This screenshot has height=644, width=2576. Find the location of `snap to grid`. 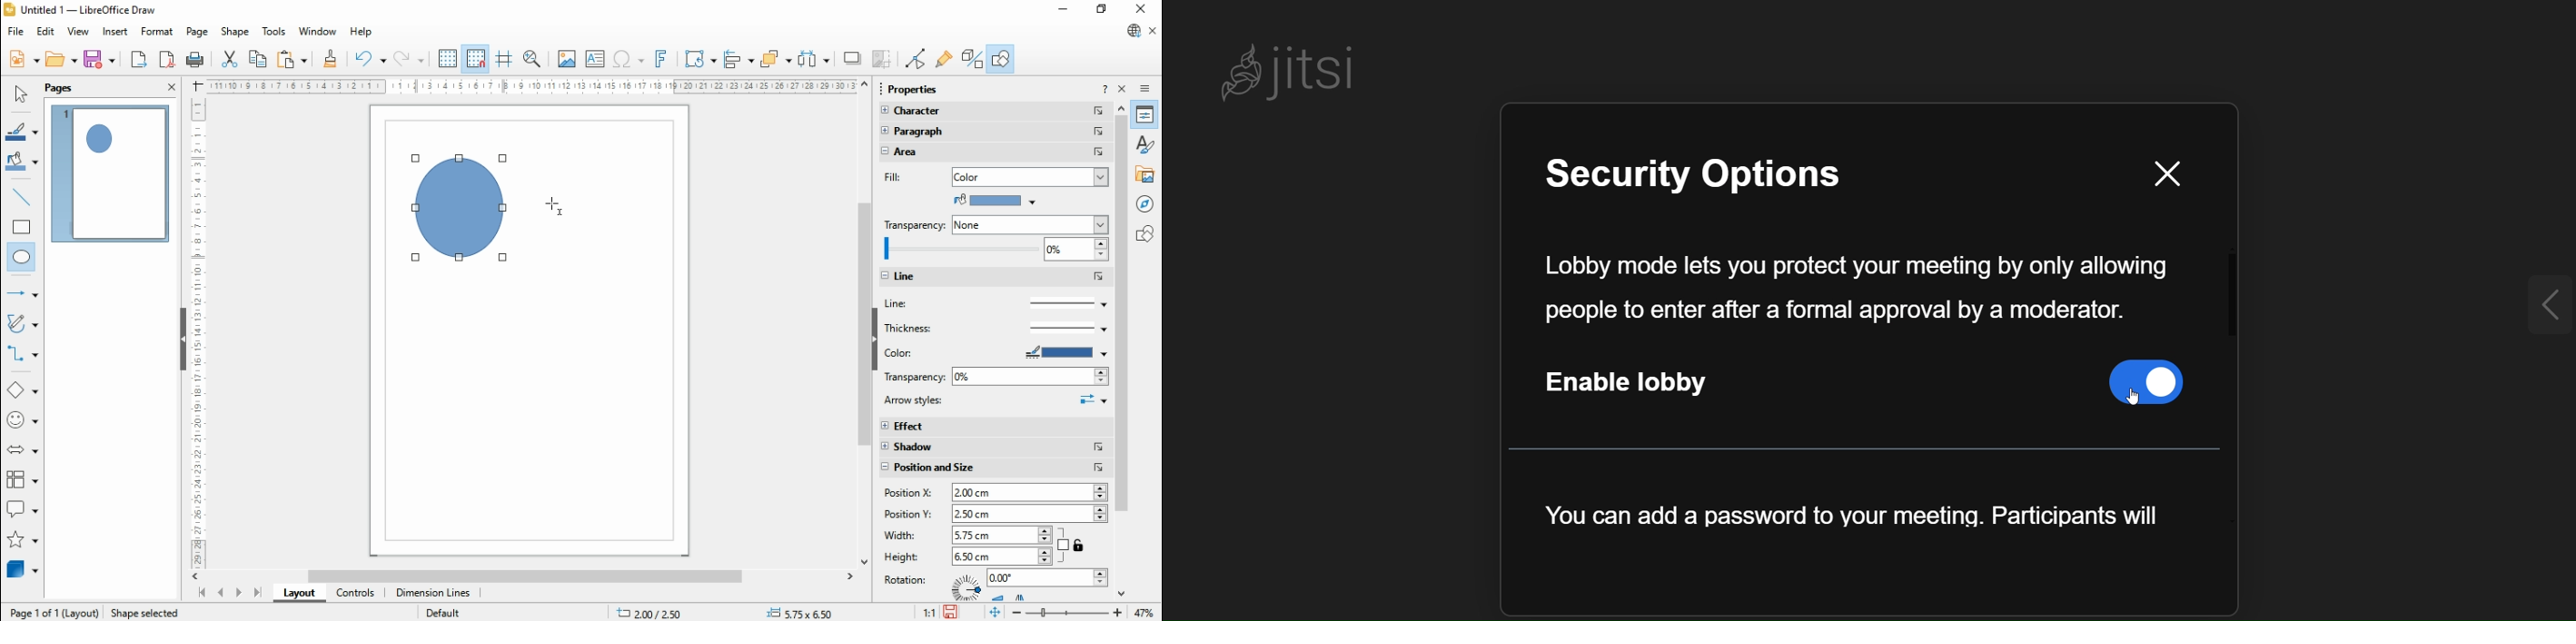

snap to grid is located at coordinates (477, 58).